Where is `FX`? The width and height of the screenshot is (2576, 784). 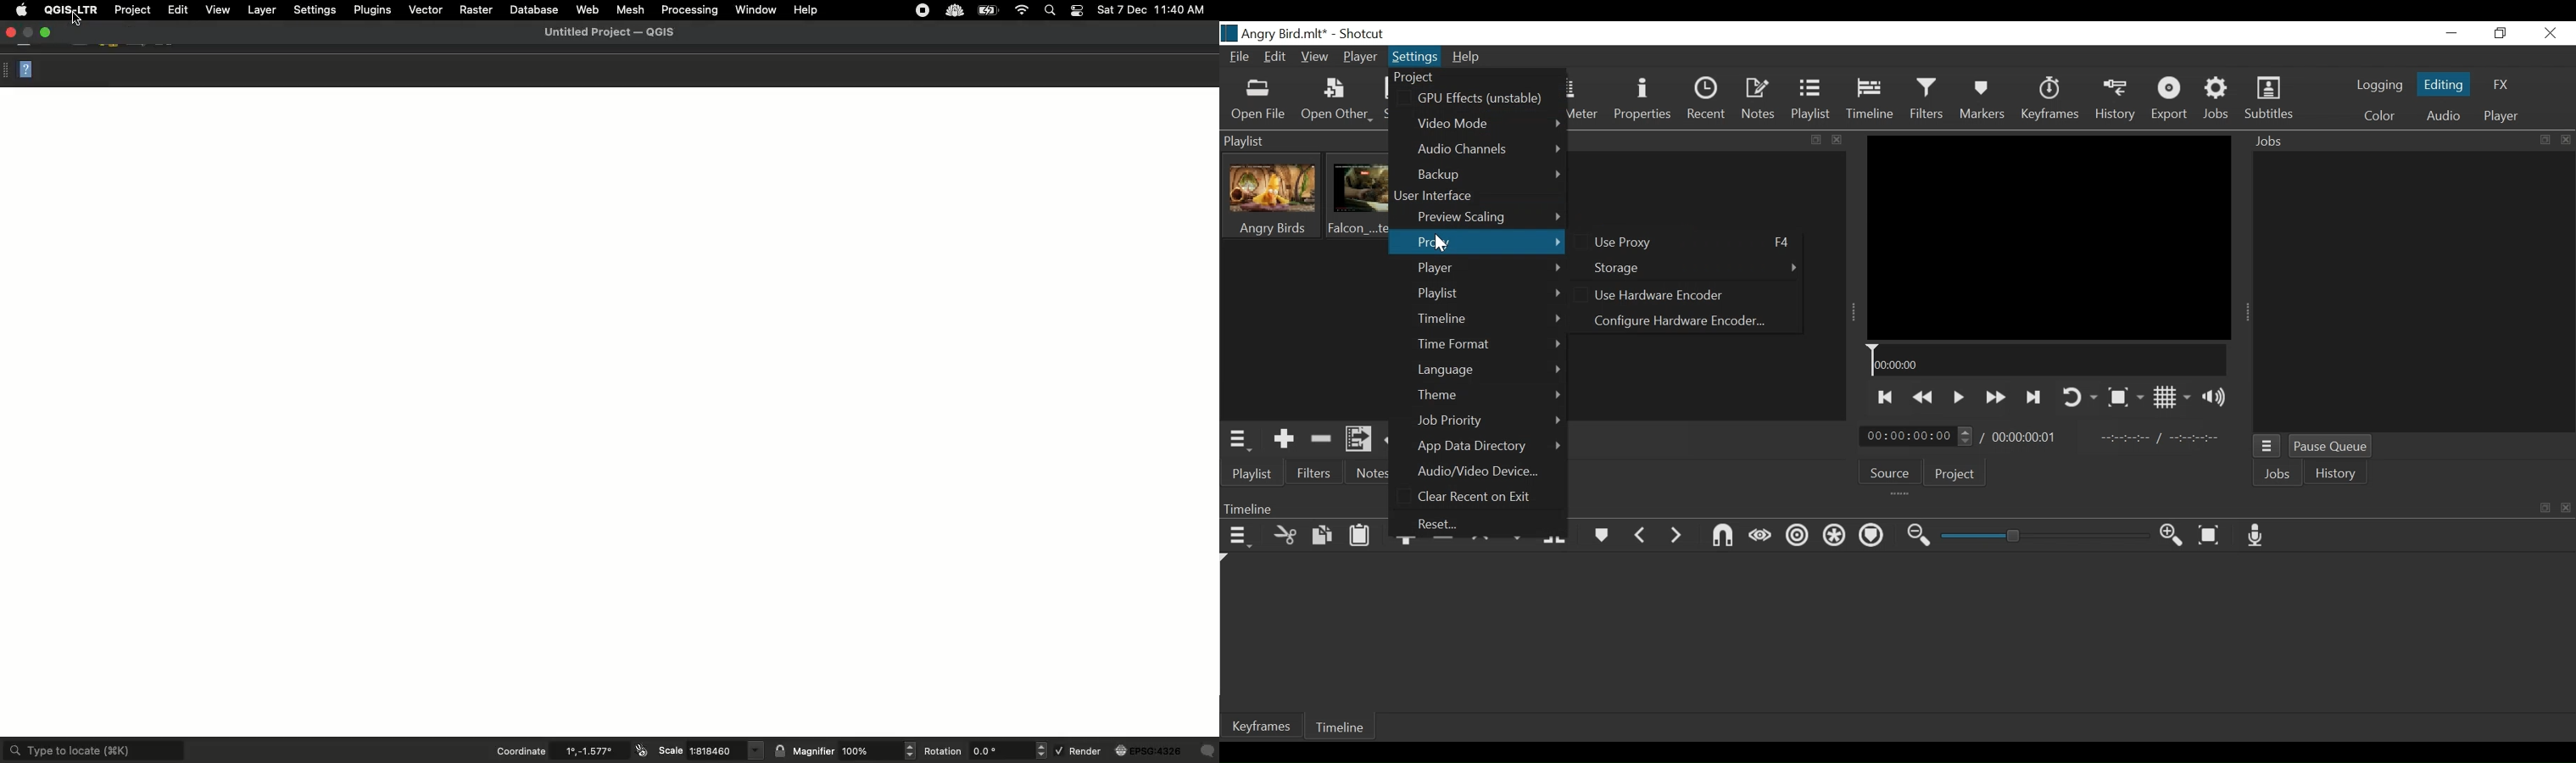
FX is located at coordinates (2499, 83).